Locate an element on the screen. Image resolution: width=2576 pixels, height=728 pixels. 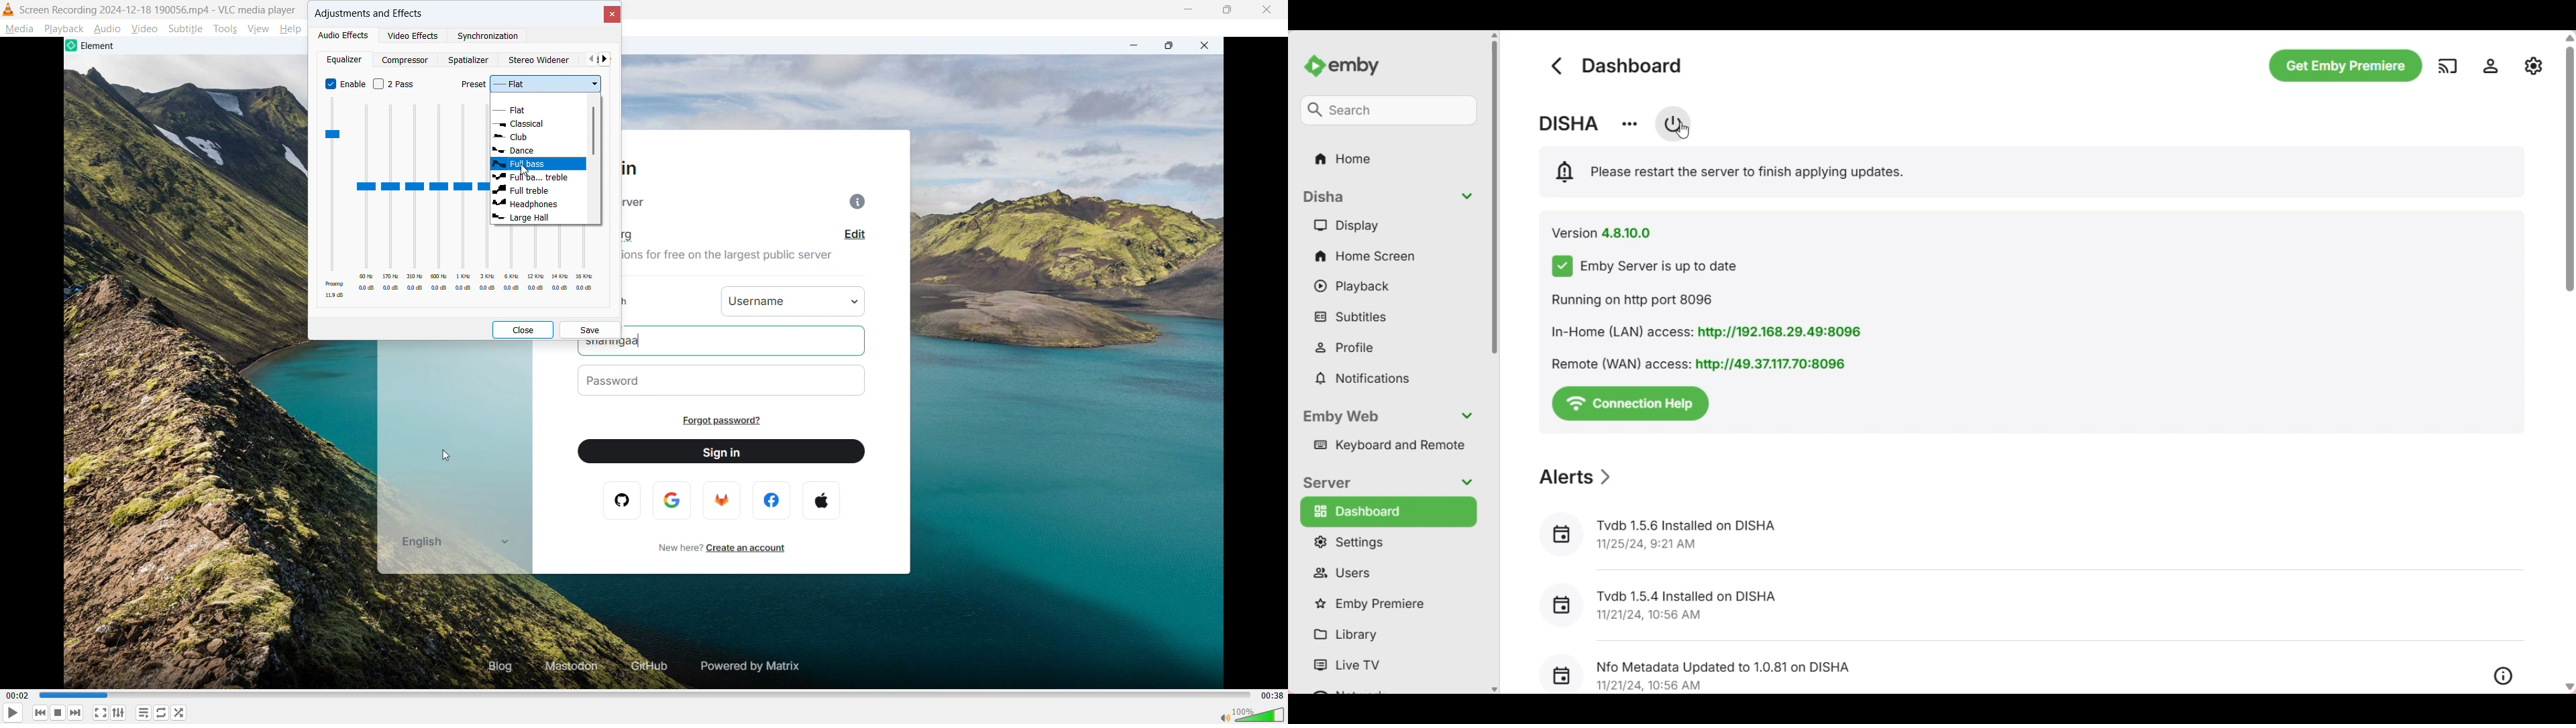
Classical  is located at coordinates (538, 123).